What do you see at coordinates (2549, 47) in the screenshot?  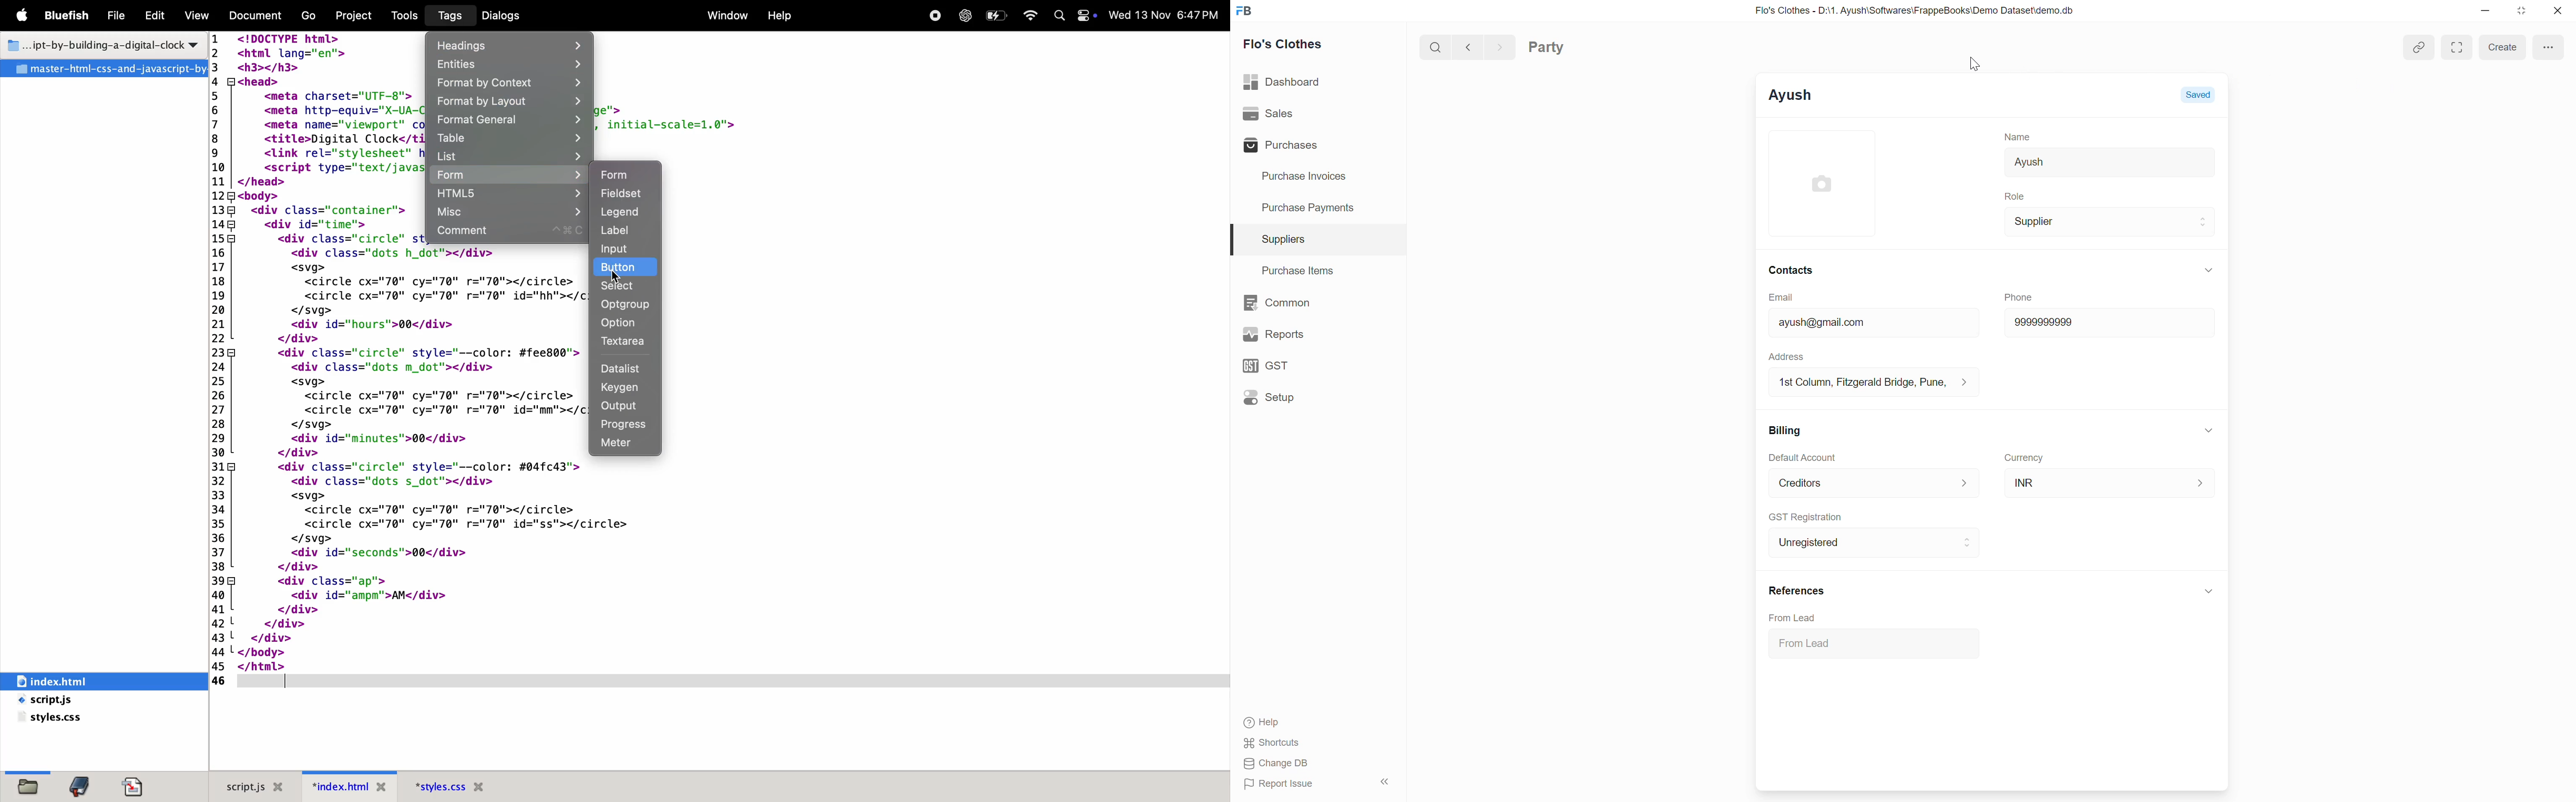 I see `More options` at bounding box center [2549, 47].